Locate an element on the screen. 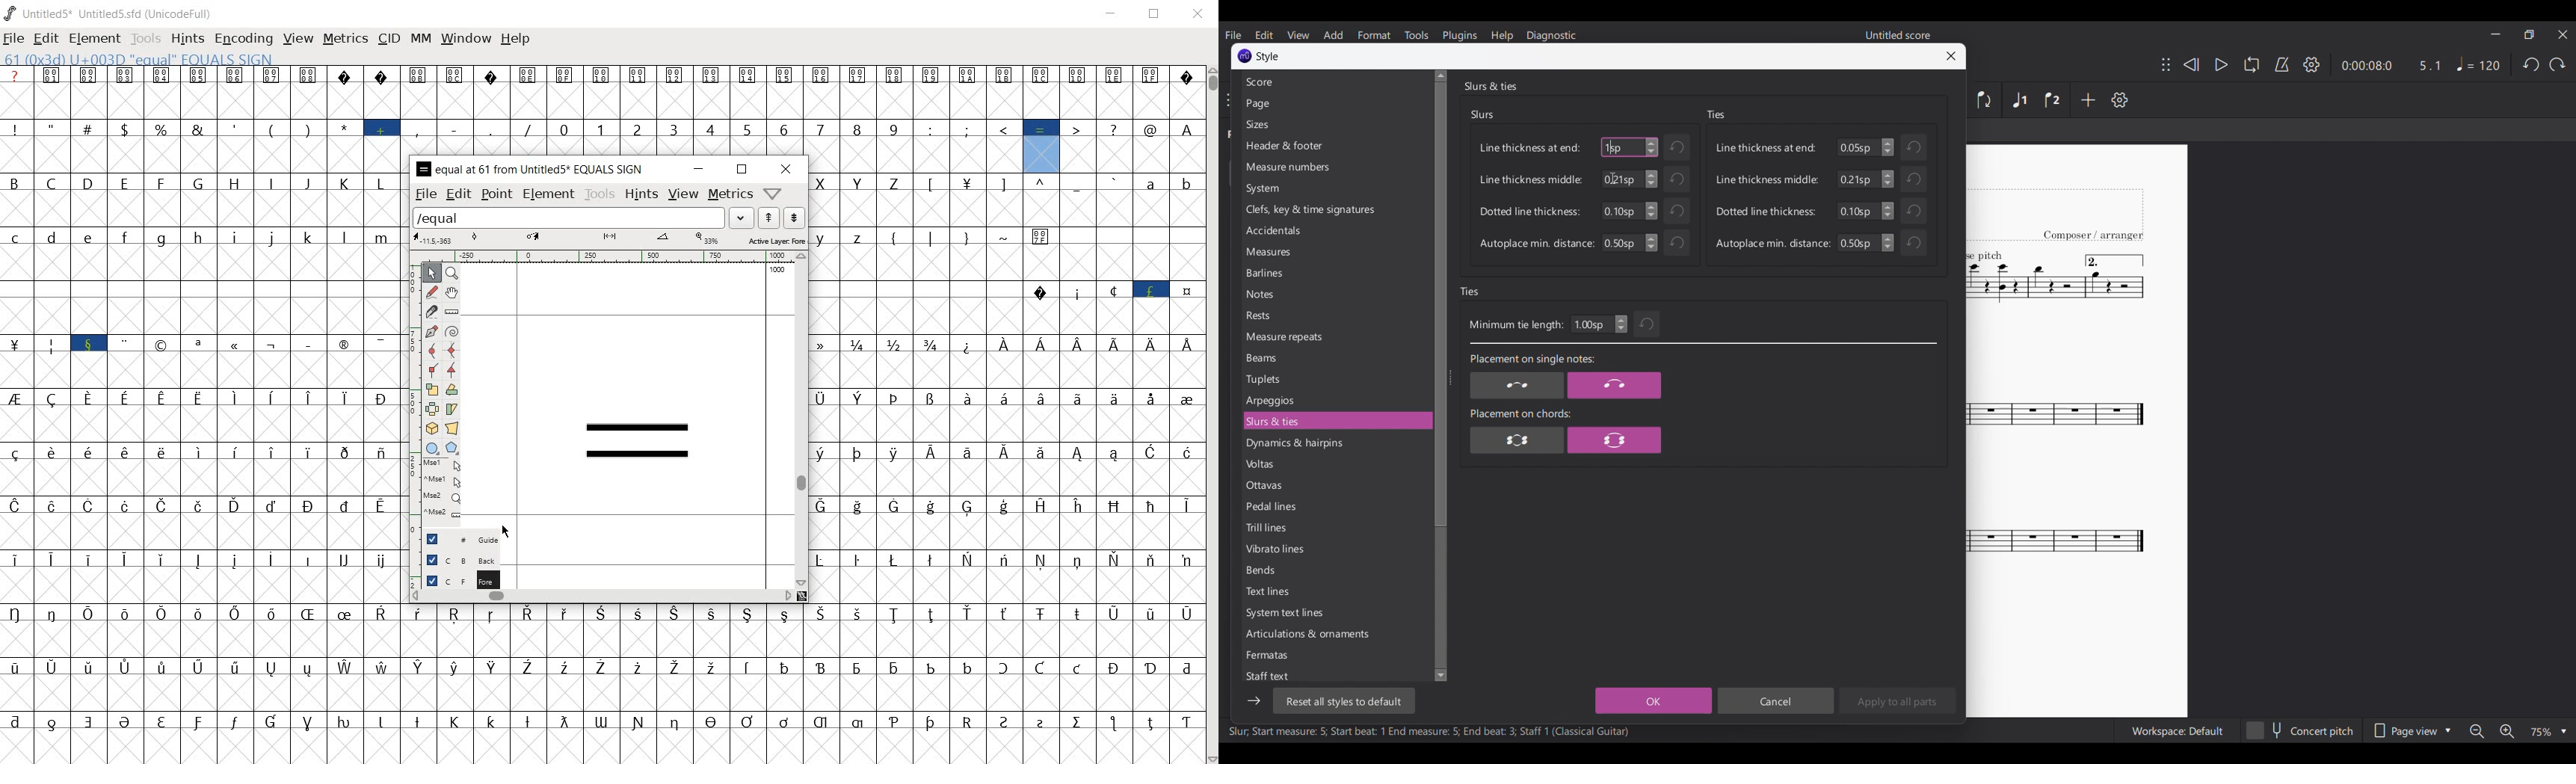 The height and width of the screenshot is (784, 2576). Slurs & ties, current selection highlighted is located at coordinates (1335, 421).